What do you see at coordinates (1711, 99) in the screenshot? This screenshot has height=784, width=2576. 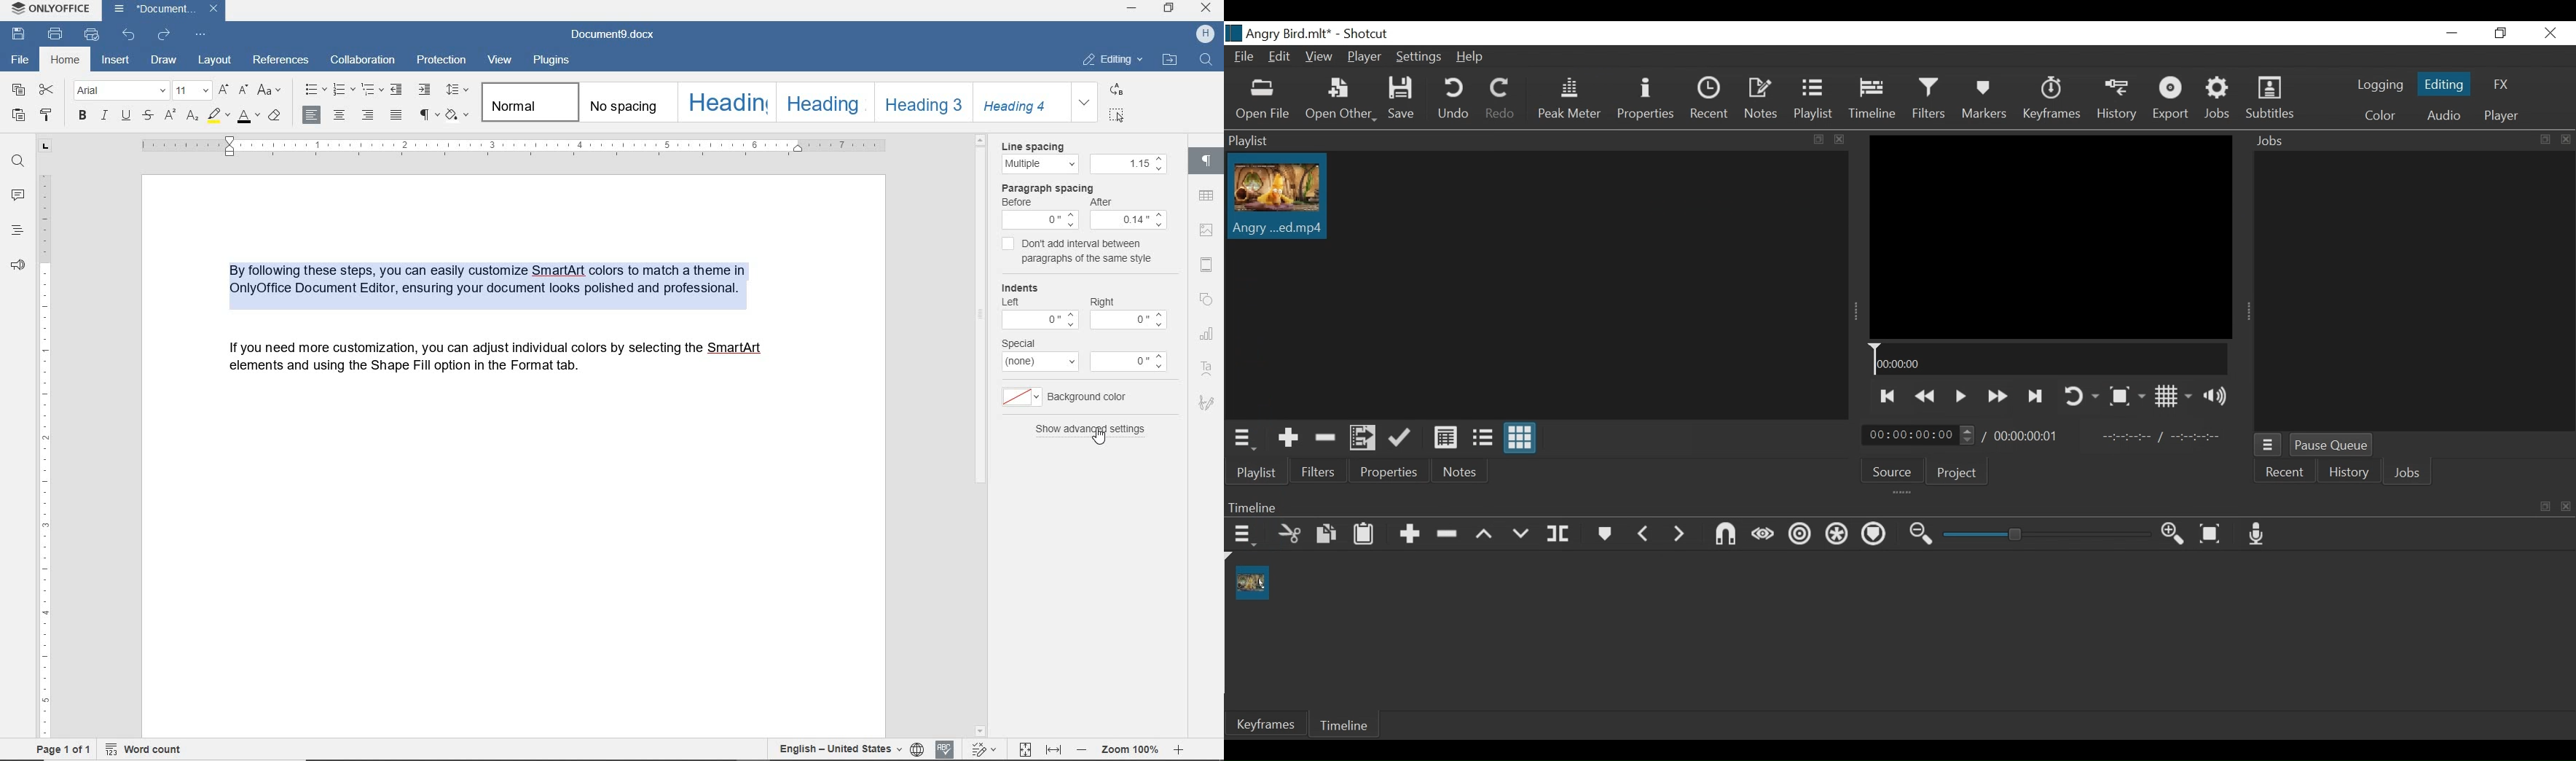 I see `Recent` at bounding box center [1711, 99].